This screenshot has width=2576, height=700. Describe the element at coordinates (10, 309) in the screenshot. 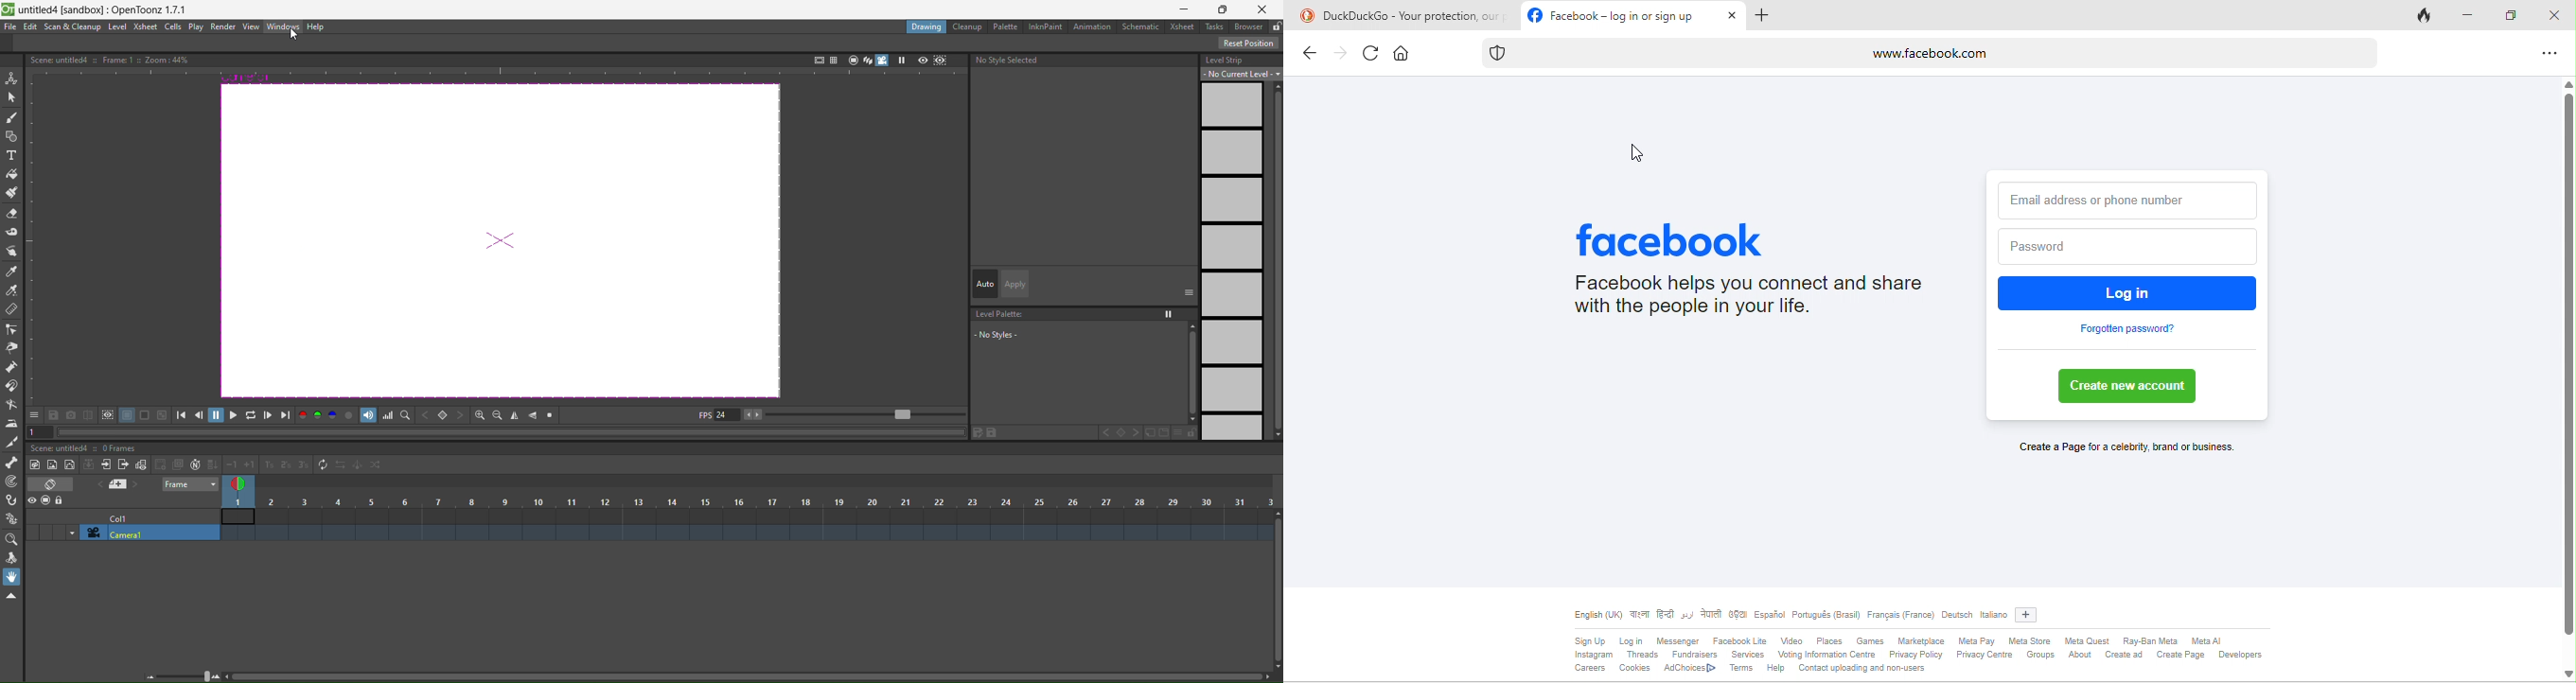

I see `ruler tool` at that location.